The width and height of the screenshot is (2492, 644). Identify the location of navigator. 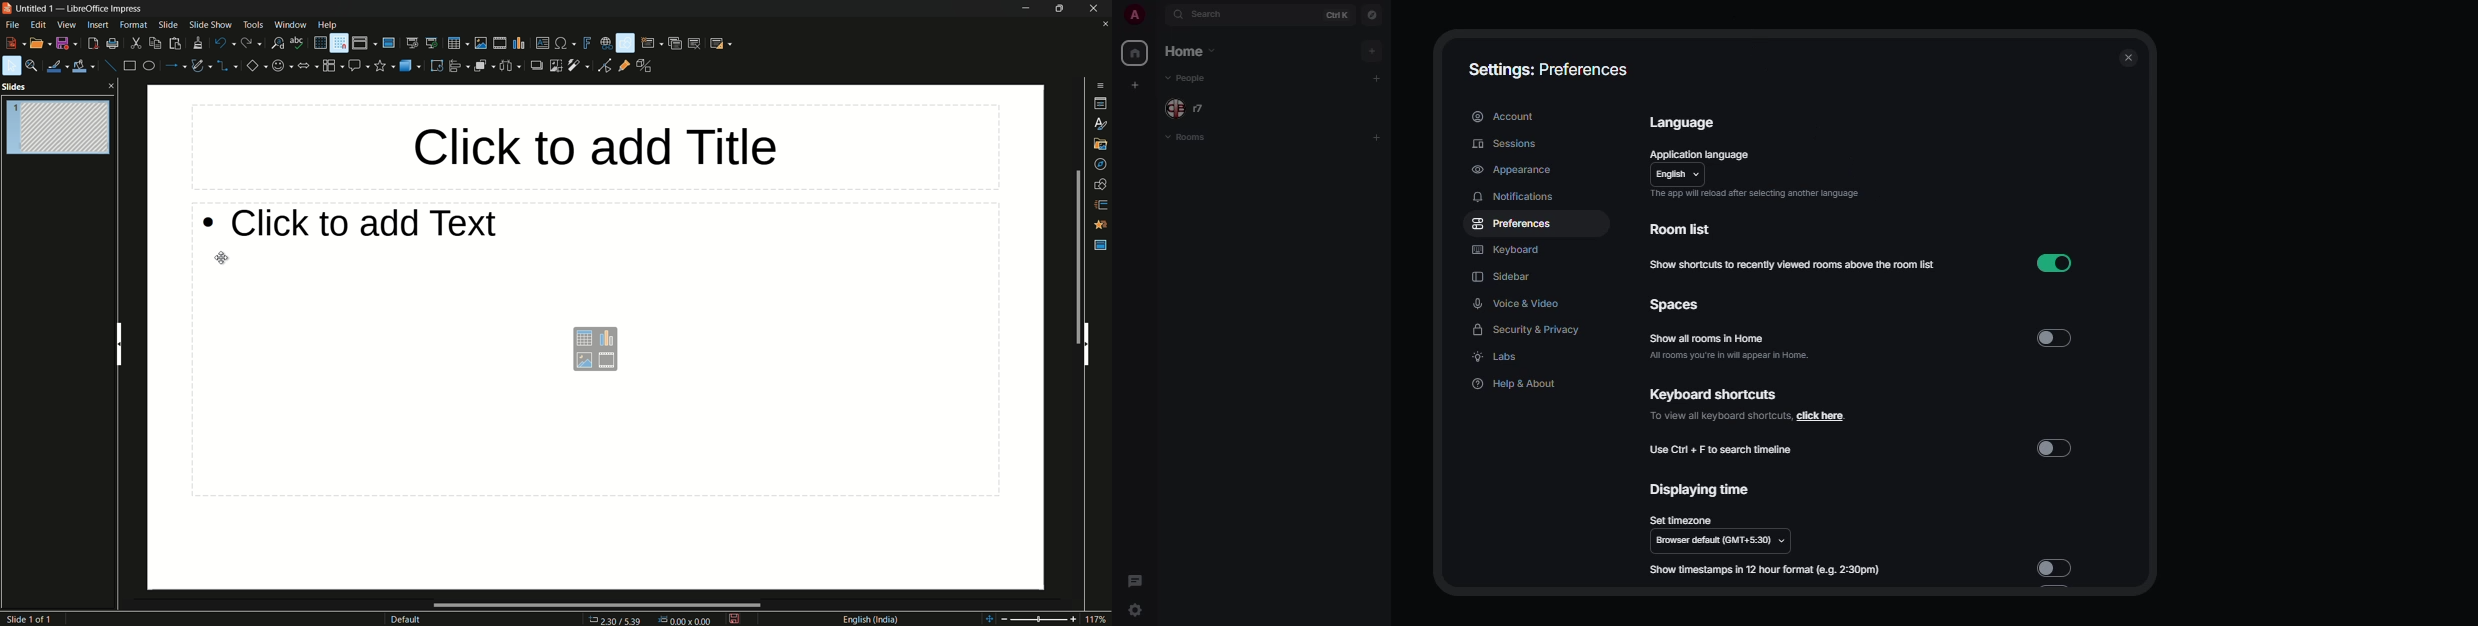
(1374, 14).